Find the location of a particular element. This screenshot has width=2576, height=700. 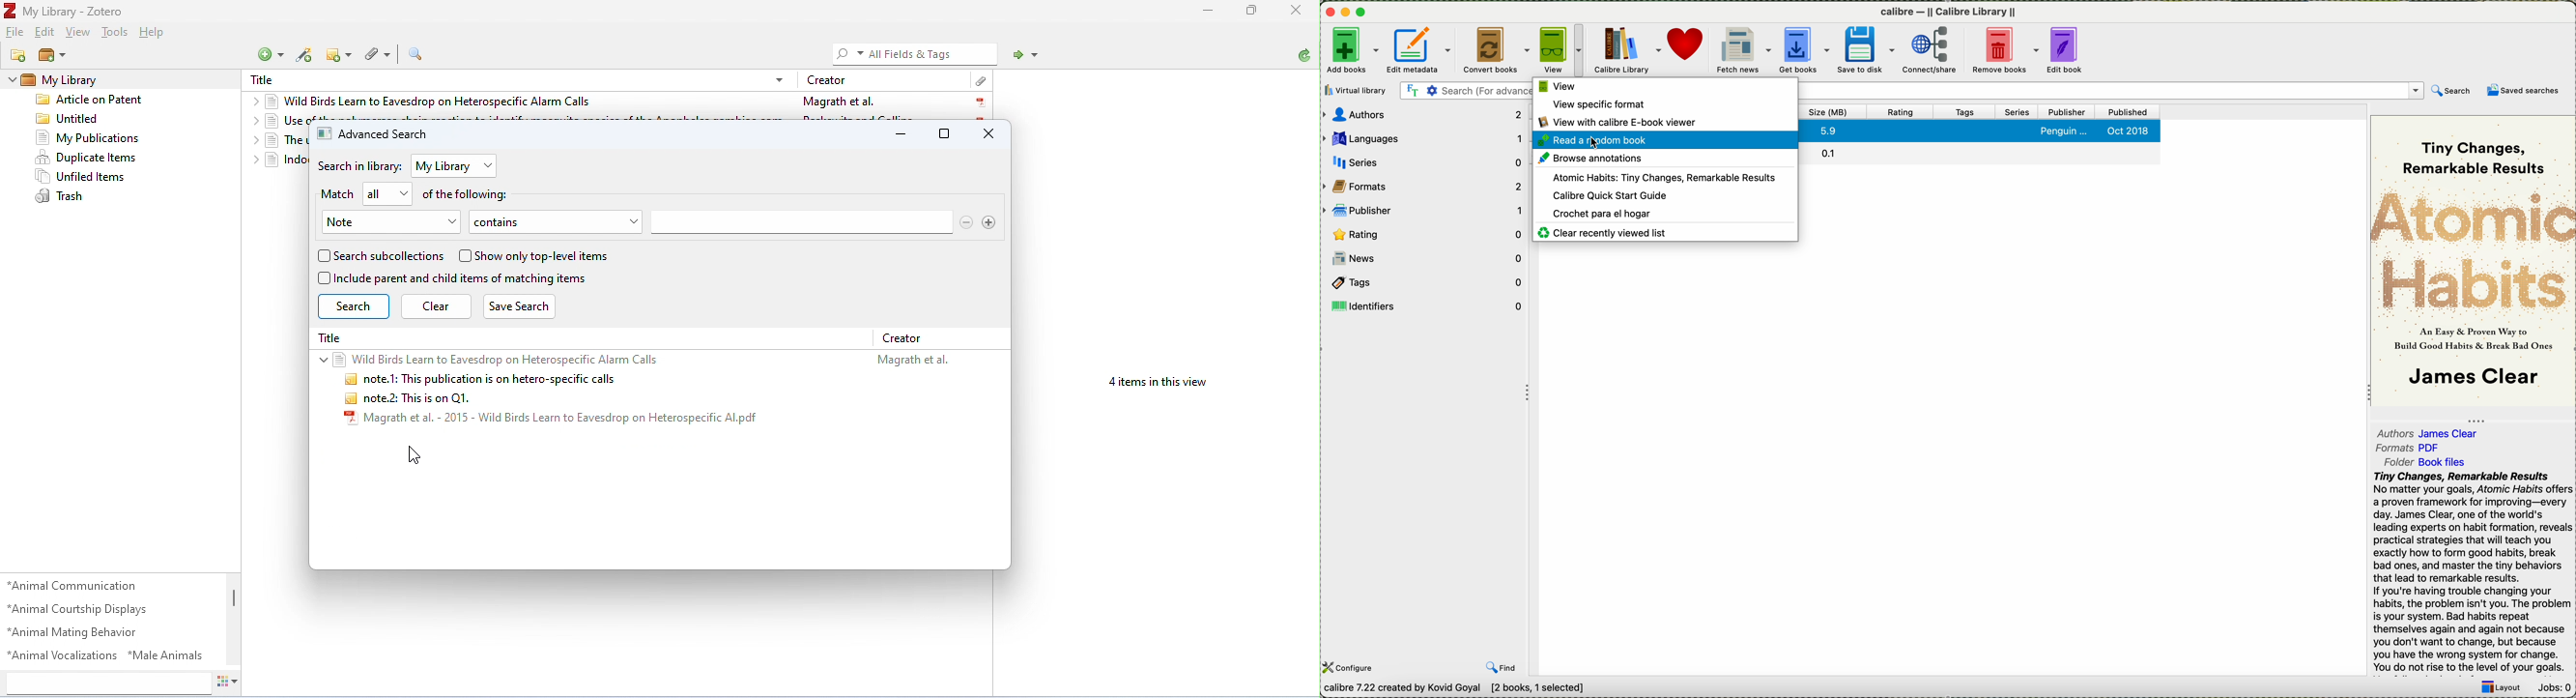

Authors James Clear is located at coordinates (2430, 432).